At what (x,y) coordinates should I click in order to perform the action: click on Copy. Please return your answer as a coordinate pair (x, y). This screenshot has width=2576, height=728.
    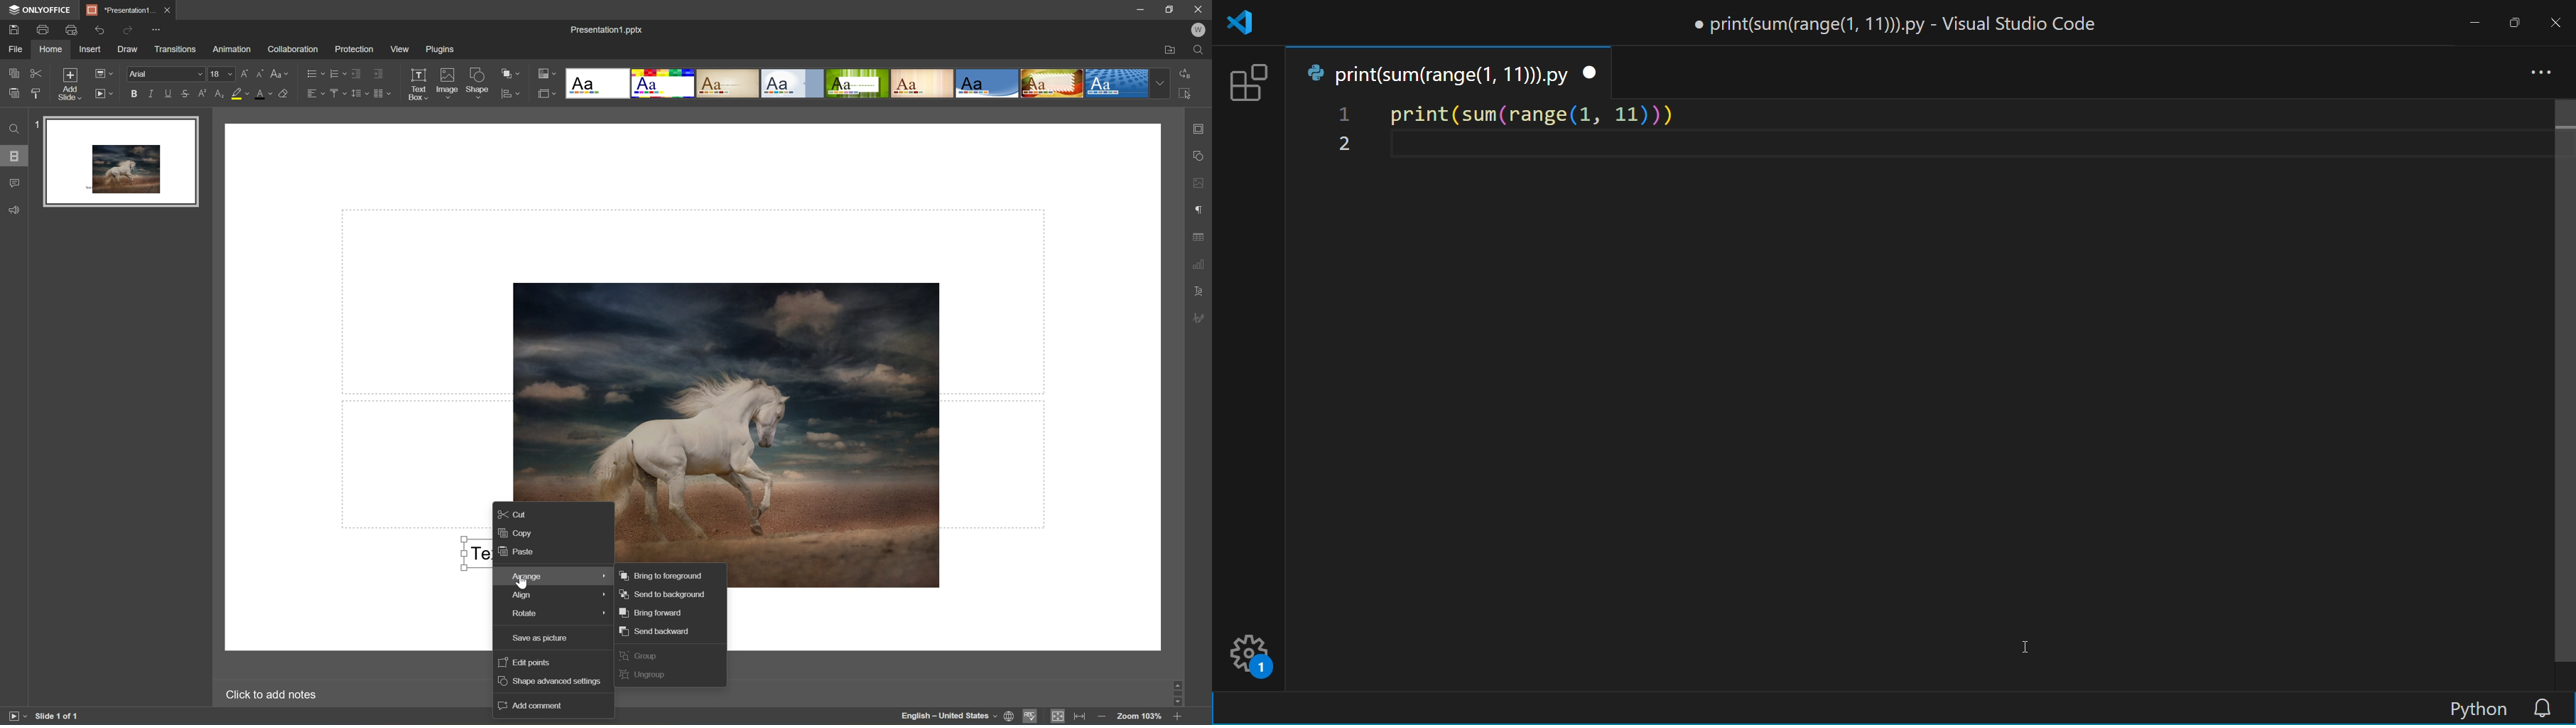
    Looking at the image, I should click on (15, 71).